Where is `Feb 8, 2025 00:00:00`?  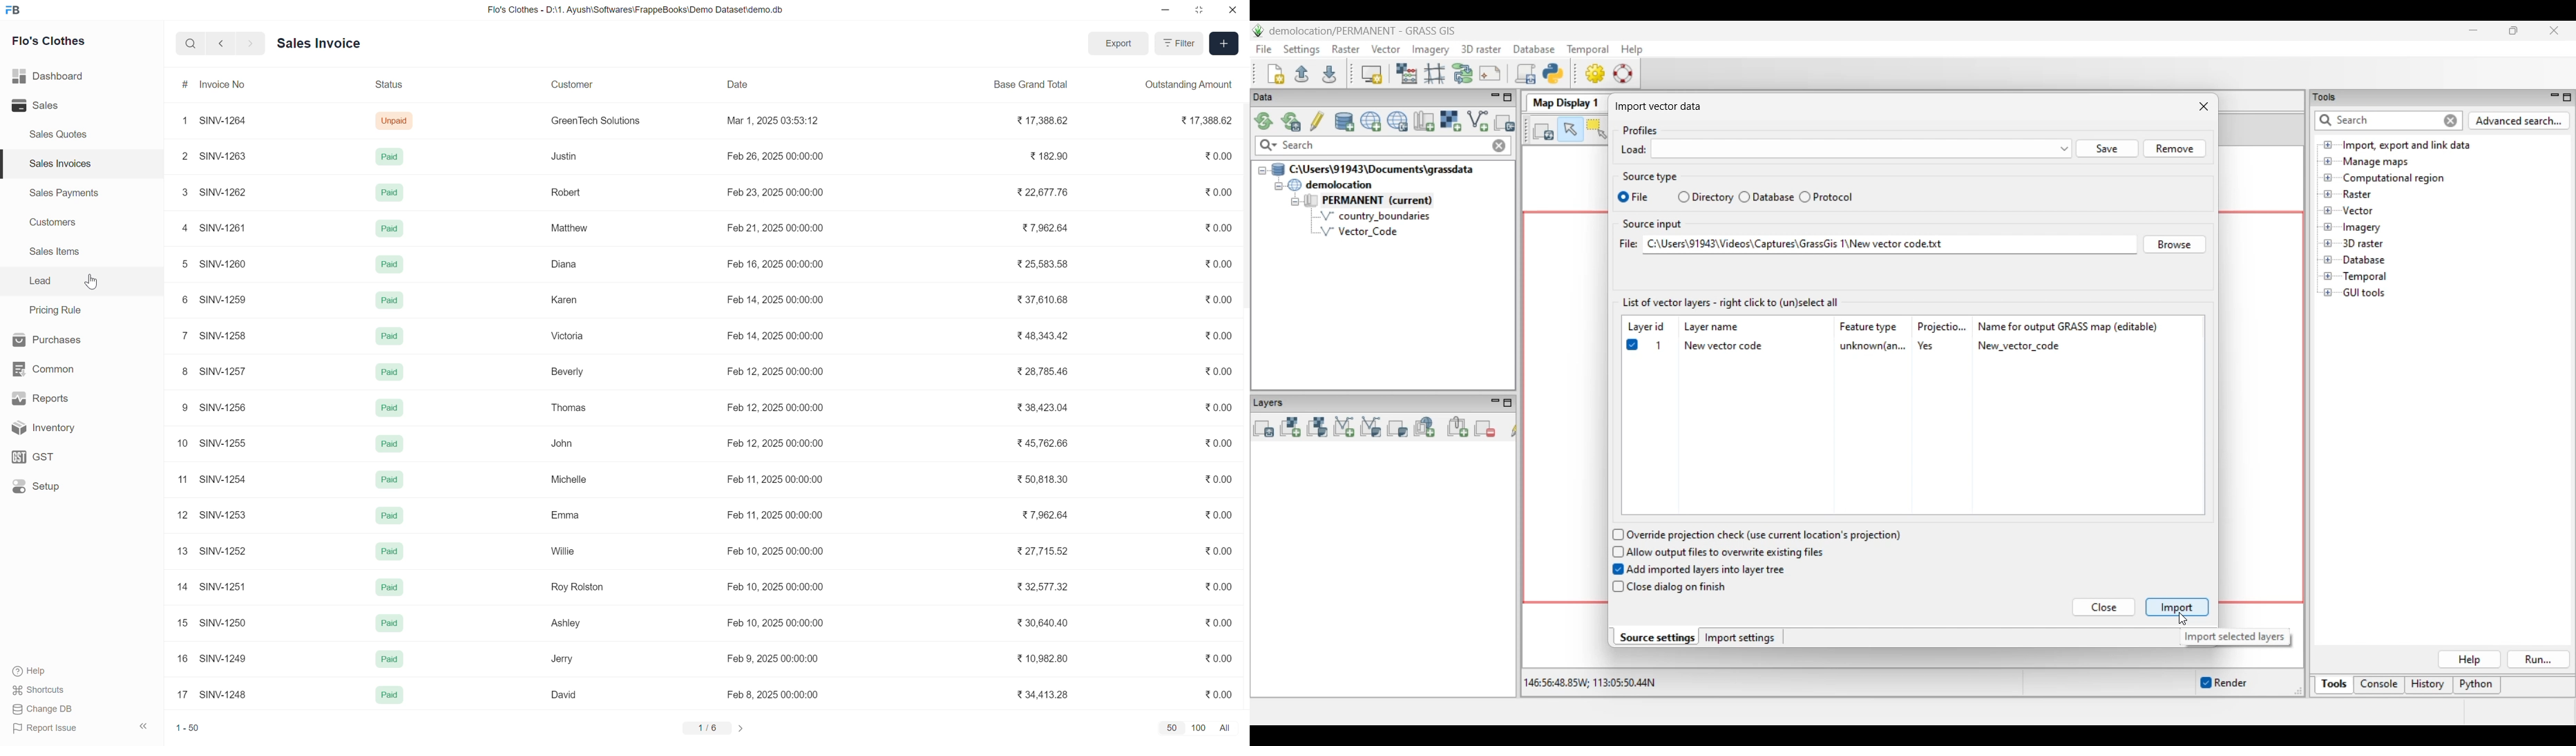 Feb 8, 2025 00:00:00 is located at coordinates (779, 694).